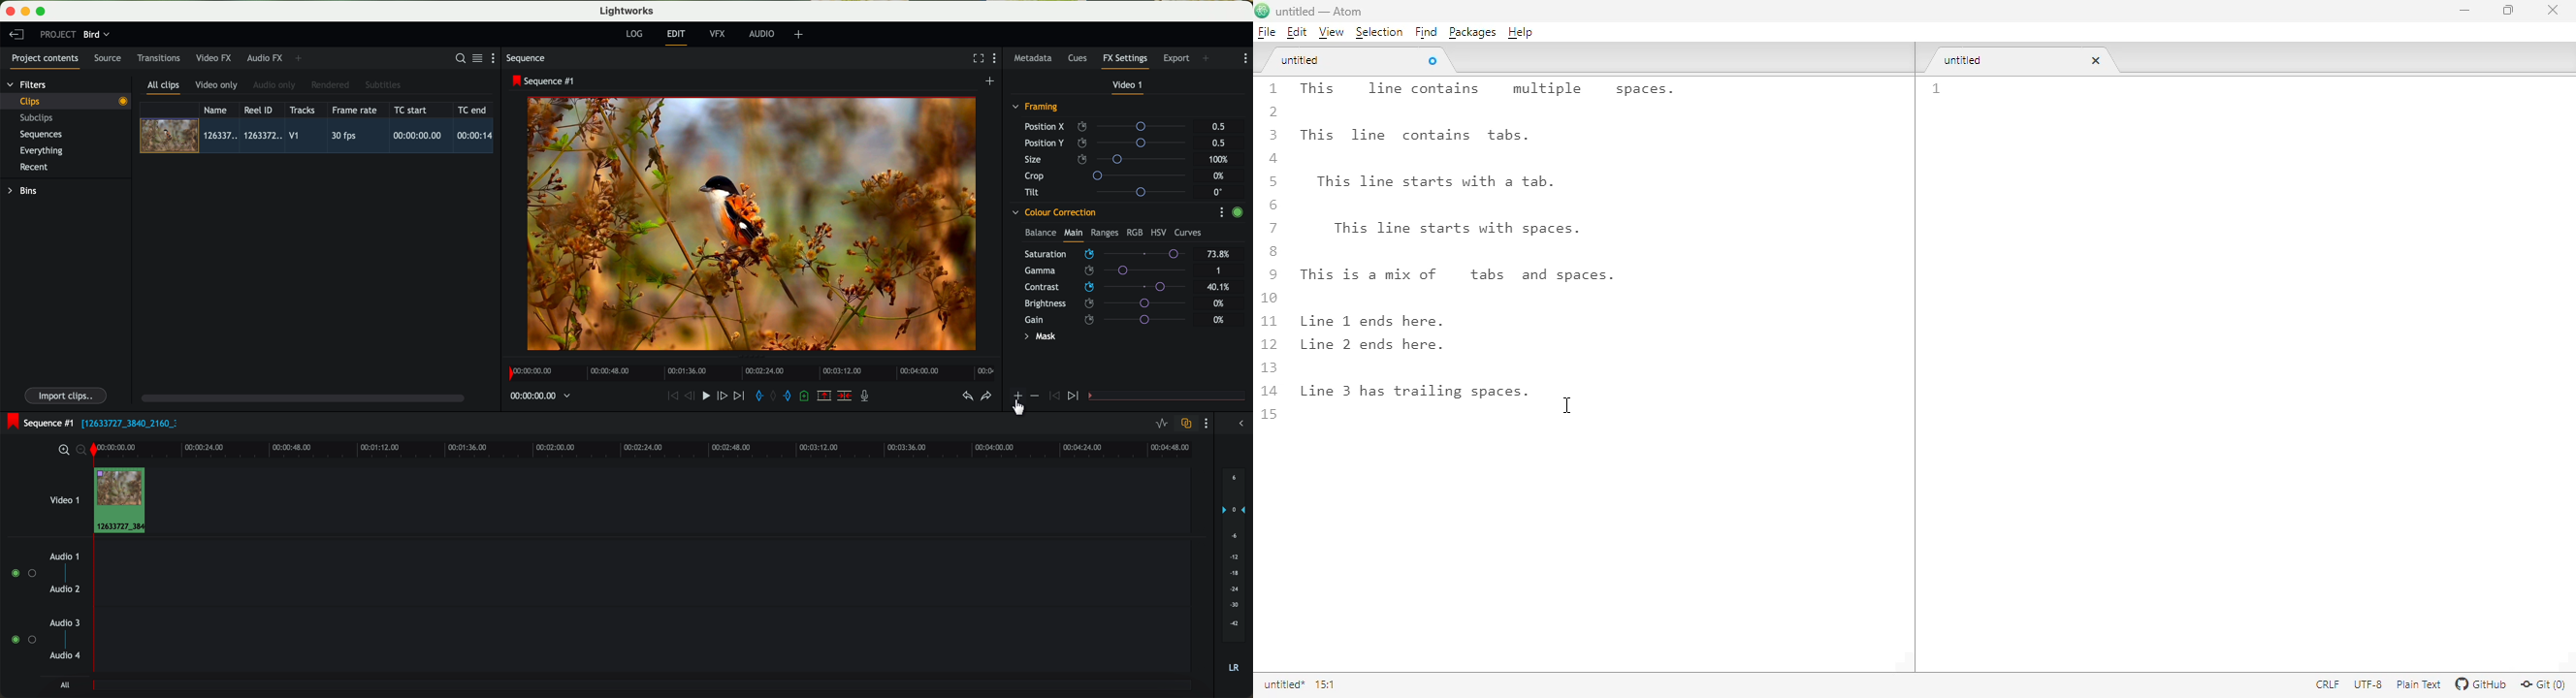 This screenshot has width=2576, height=700. Describe the element at coordinates (1302, 60) in the screenshot. I see `untitled tab` at that location.